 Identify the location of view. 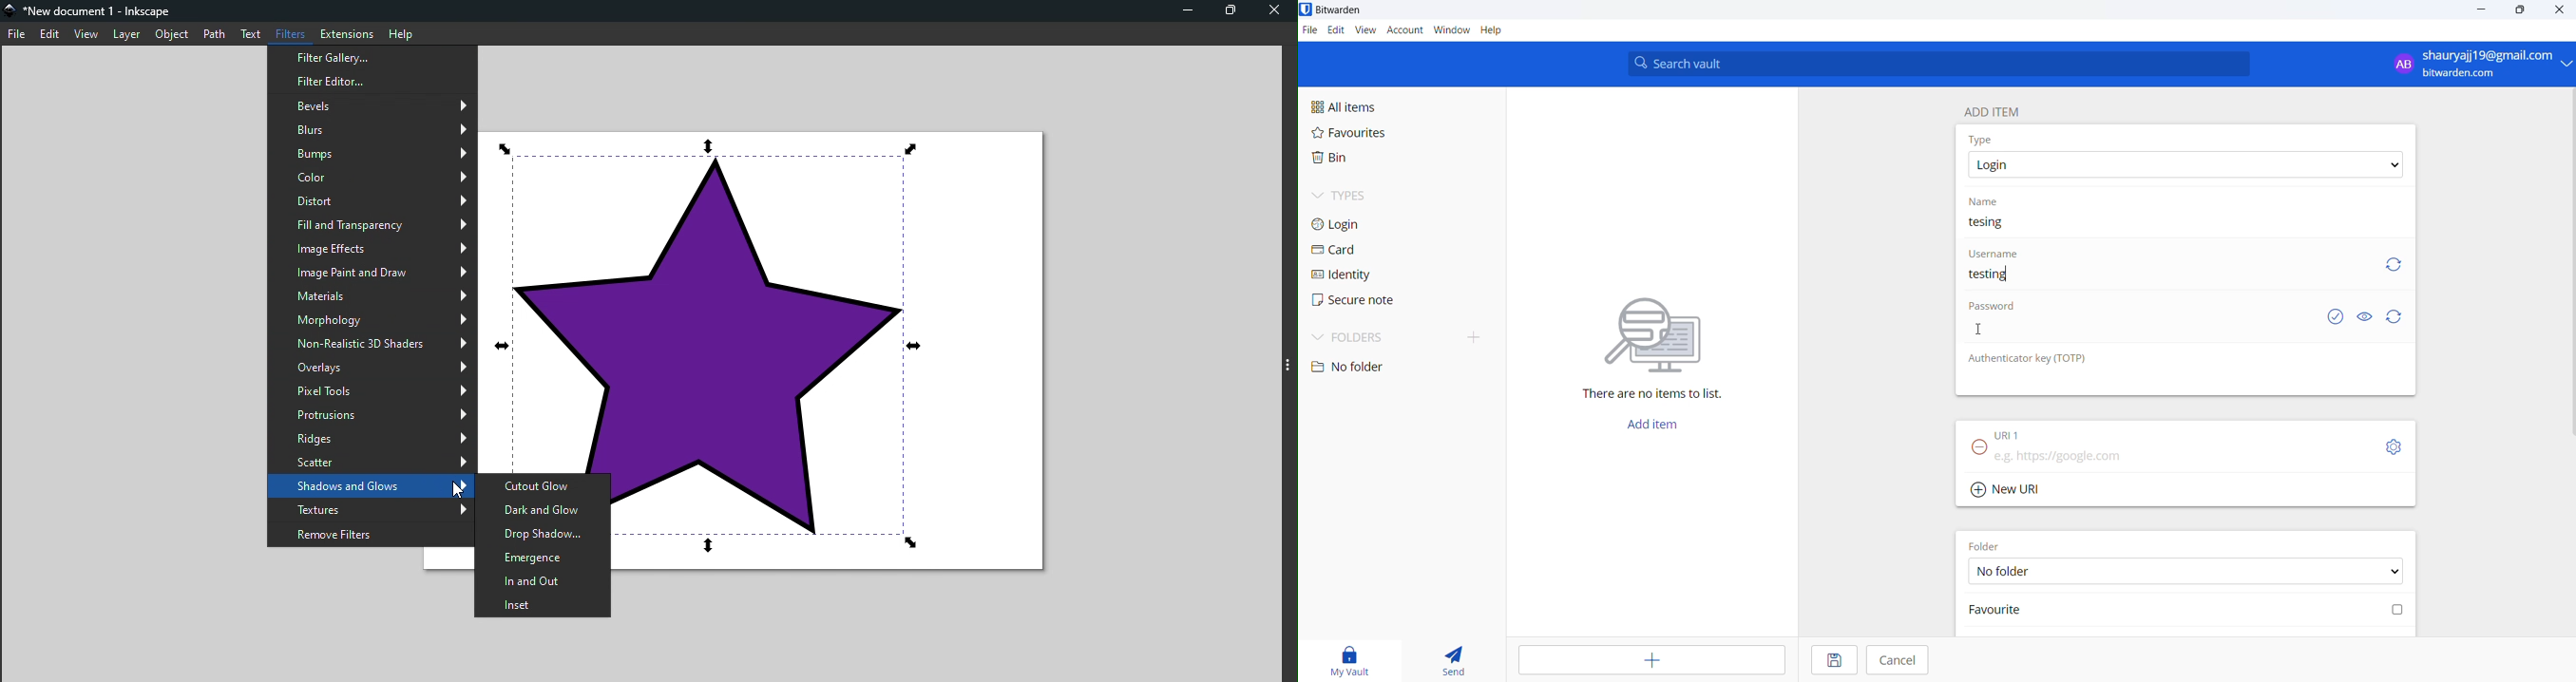
(86, 34).